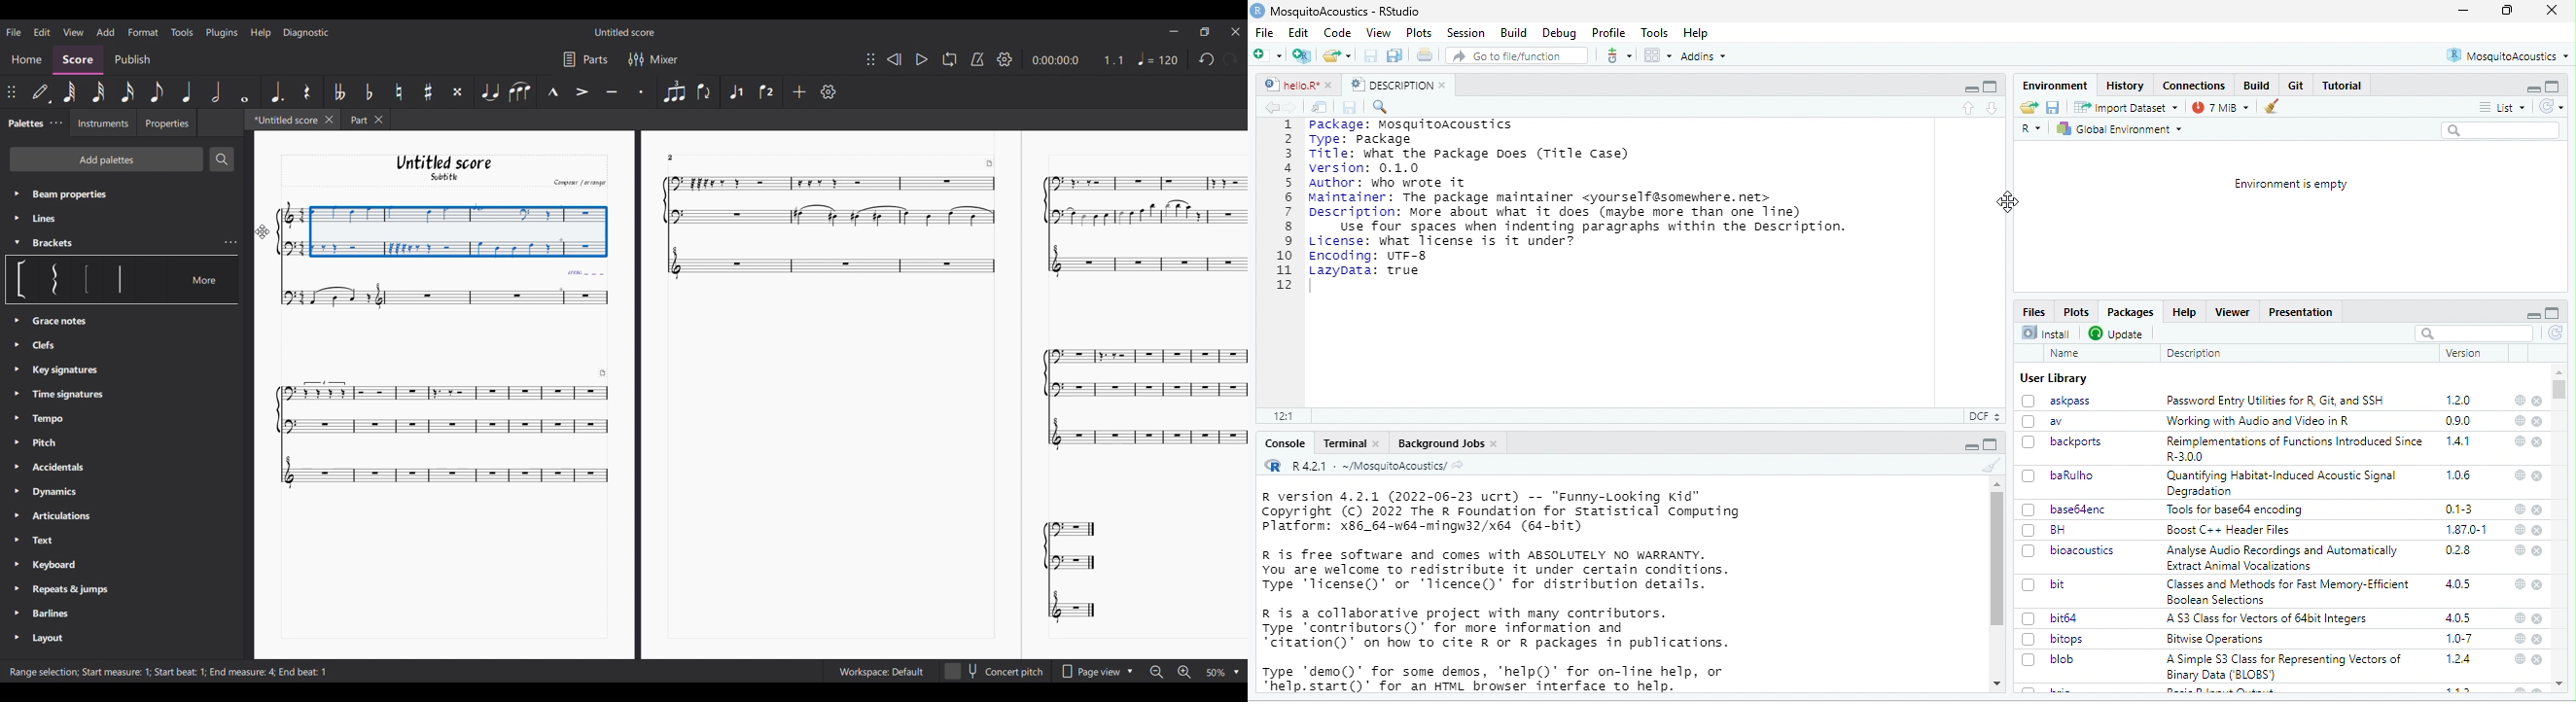 Image resolution: width=2576 pixels, height=728 pixels. What do you see at coordinates (2079, 311) in the screenshot?
I see `Plots` at bounding box center [2079, 311].